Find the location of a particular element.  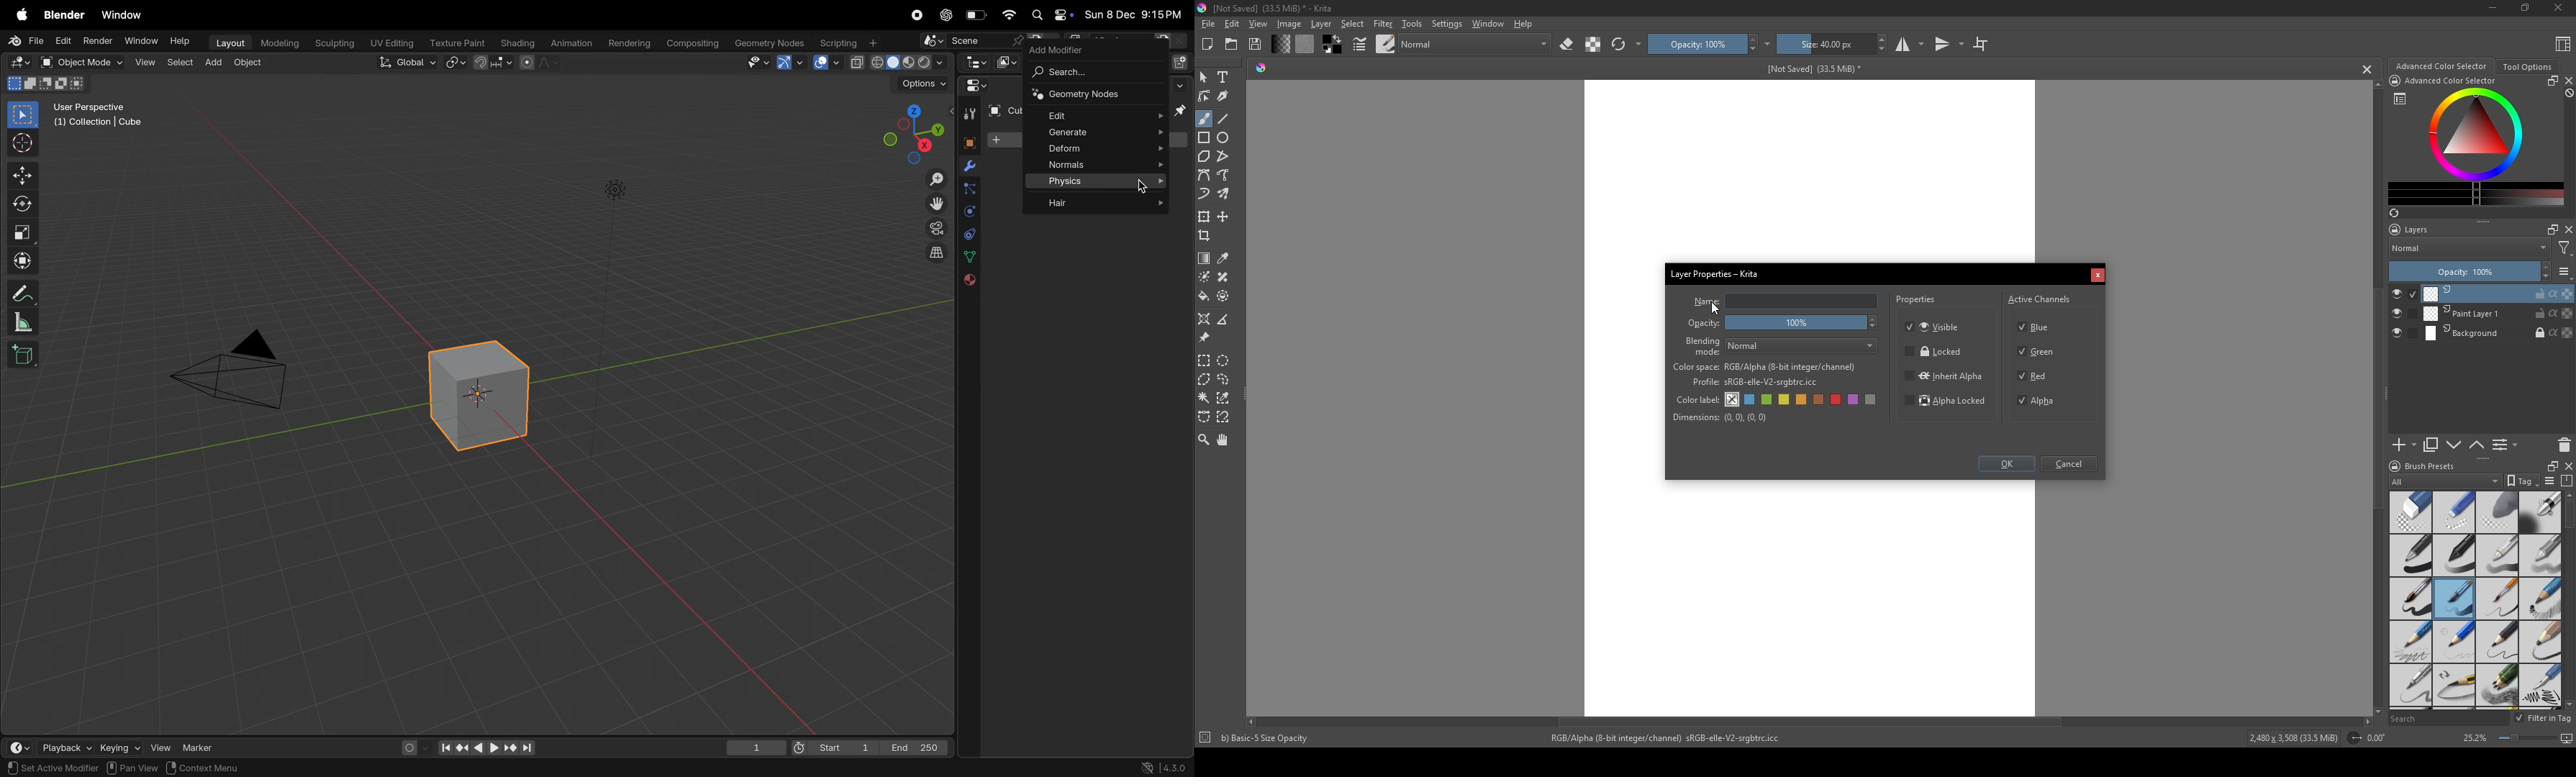

Normal is located at coordinates (1802, 346).